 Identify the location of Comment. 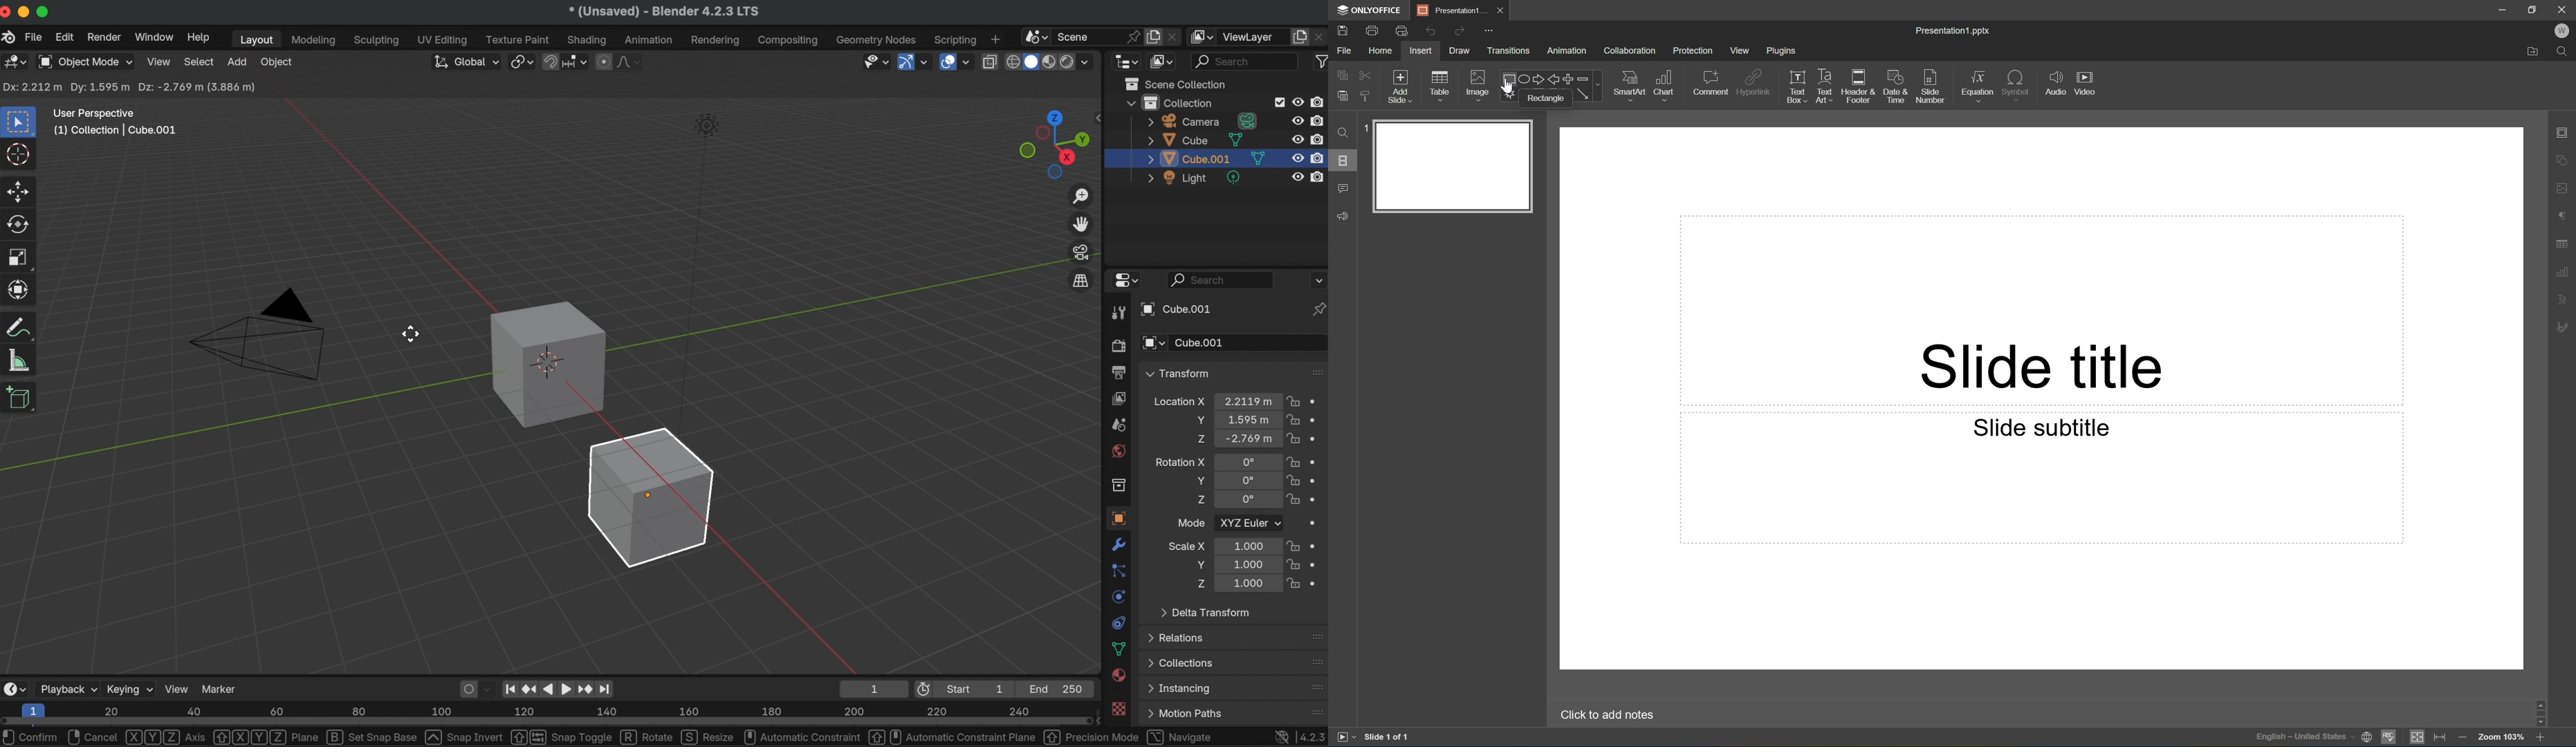
(1344, 189).